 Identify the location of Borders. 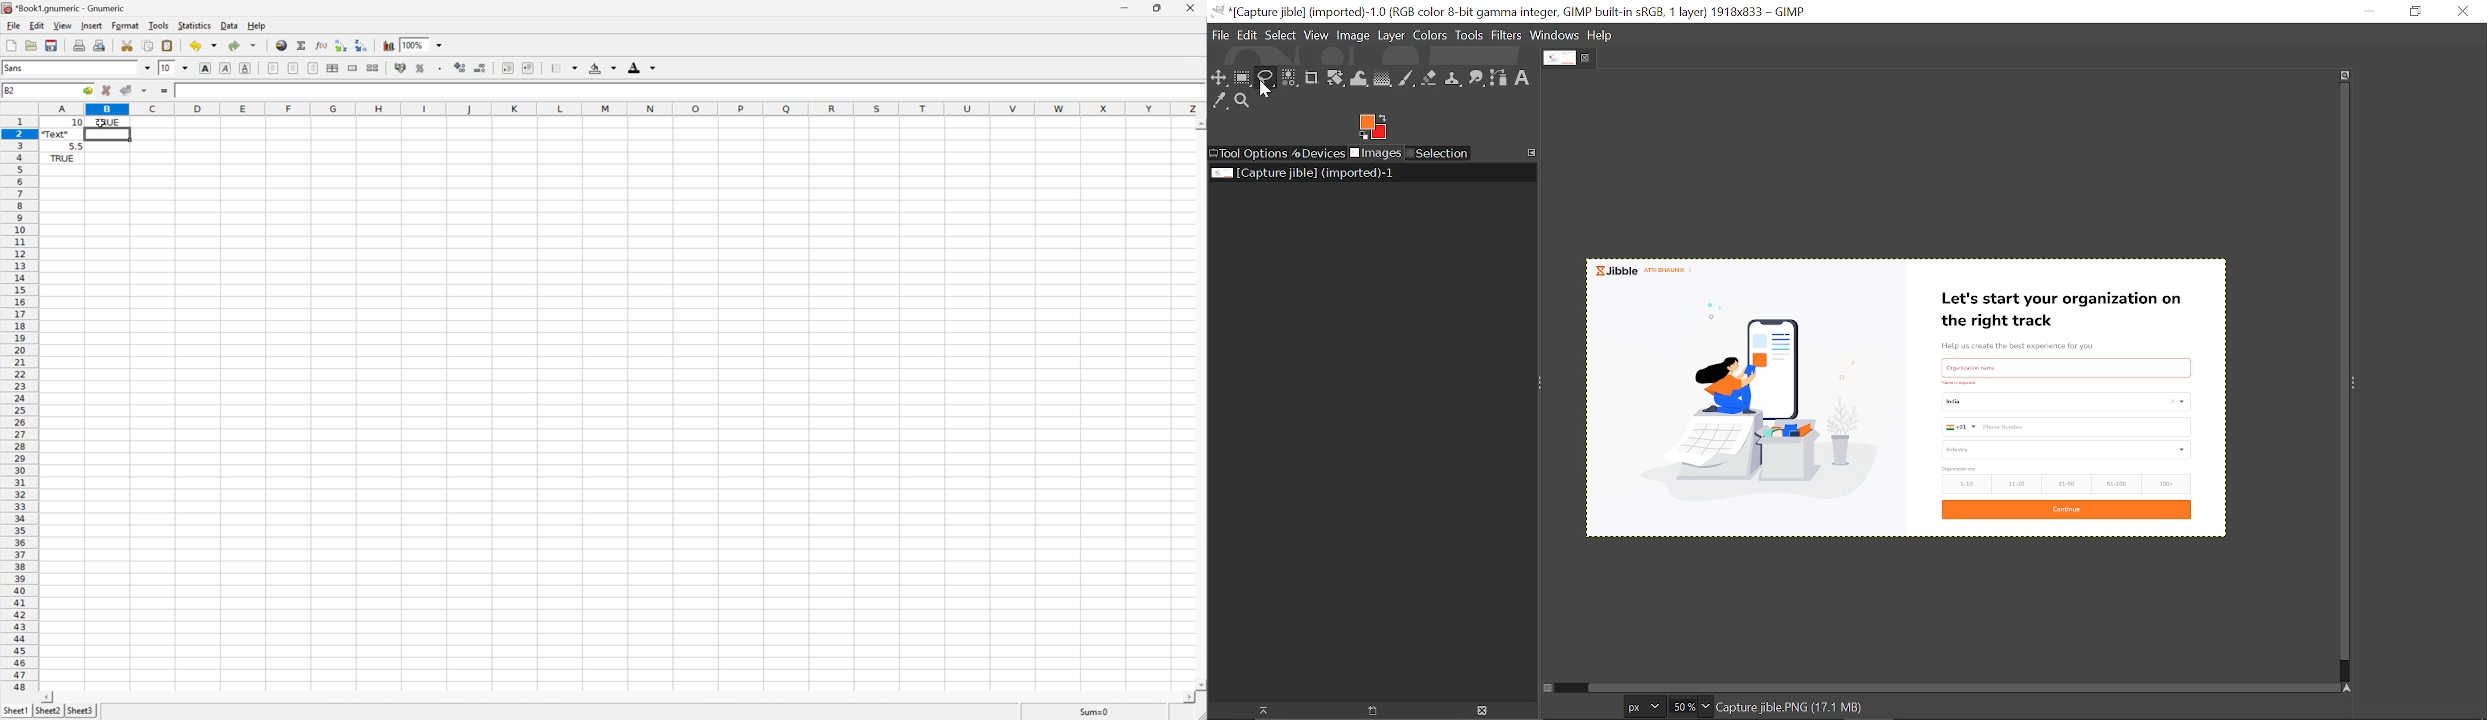
(564, 67).